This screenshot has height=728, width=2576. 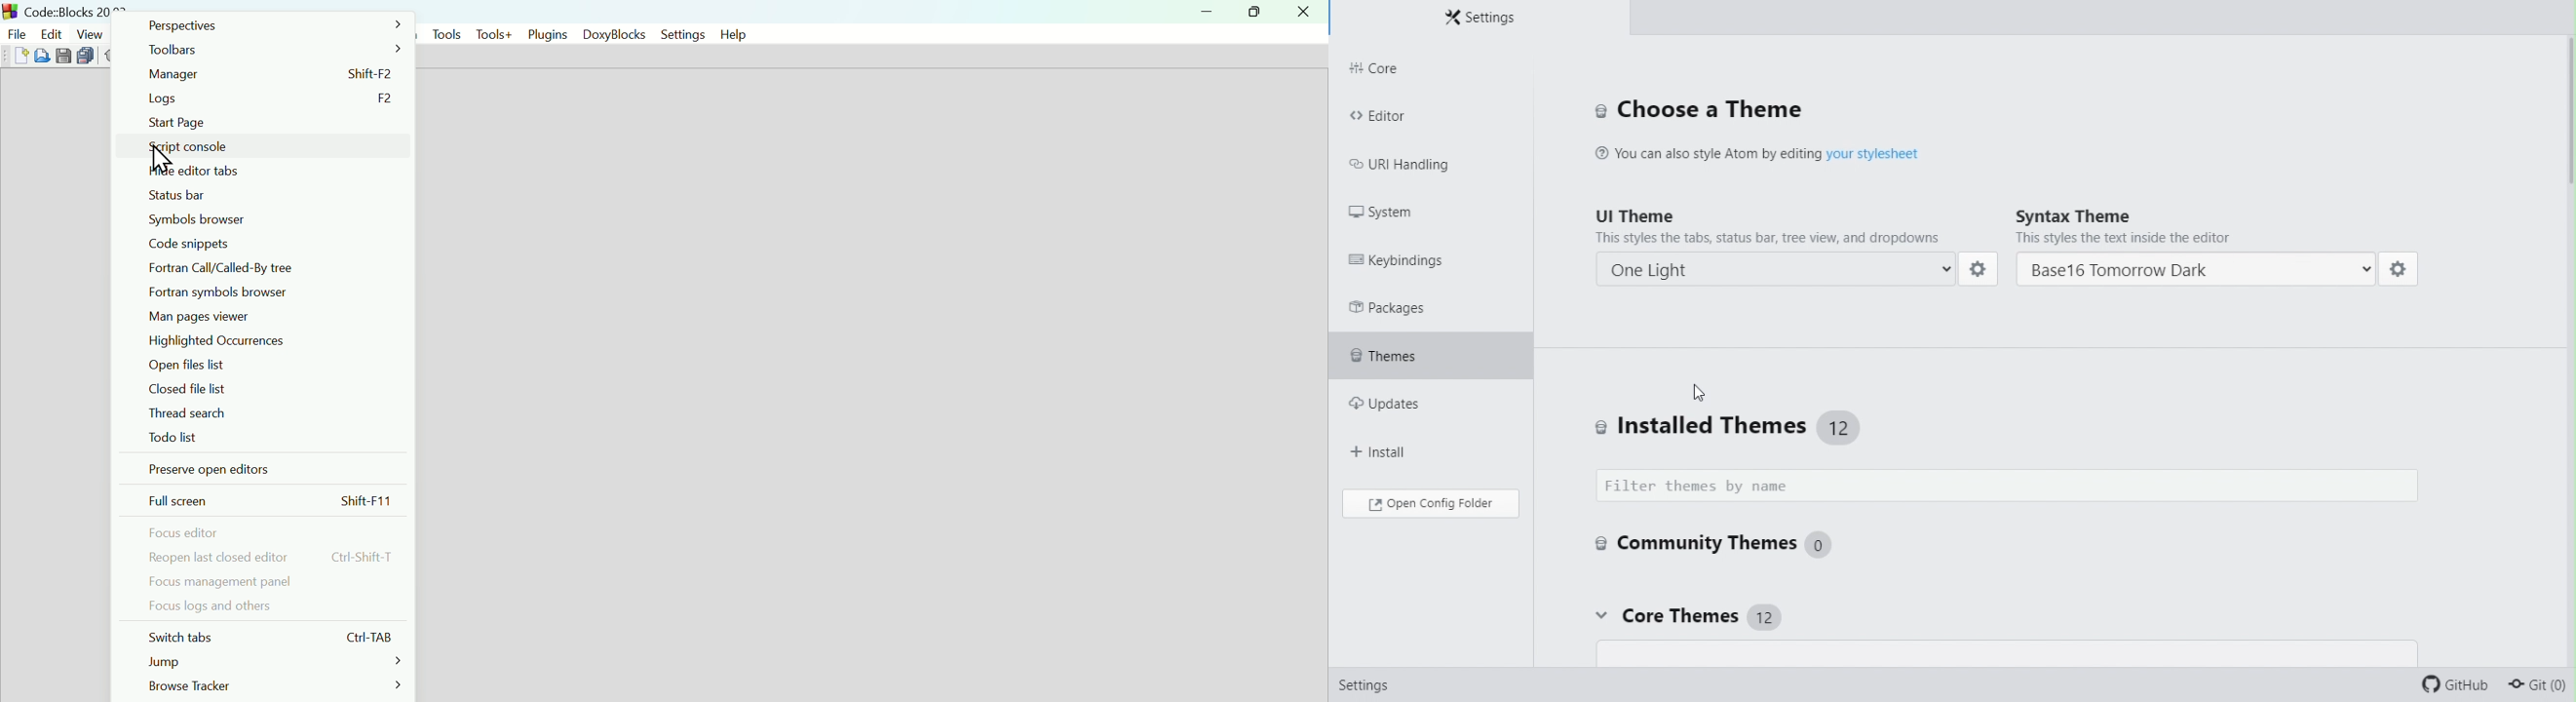 I want to click on Choose a theme , so click(x=1749, y=107).